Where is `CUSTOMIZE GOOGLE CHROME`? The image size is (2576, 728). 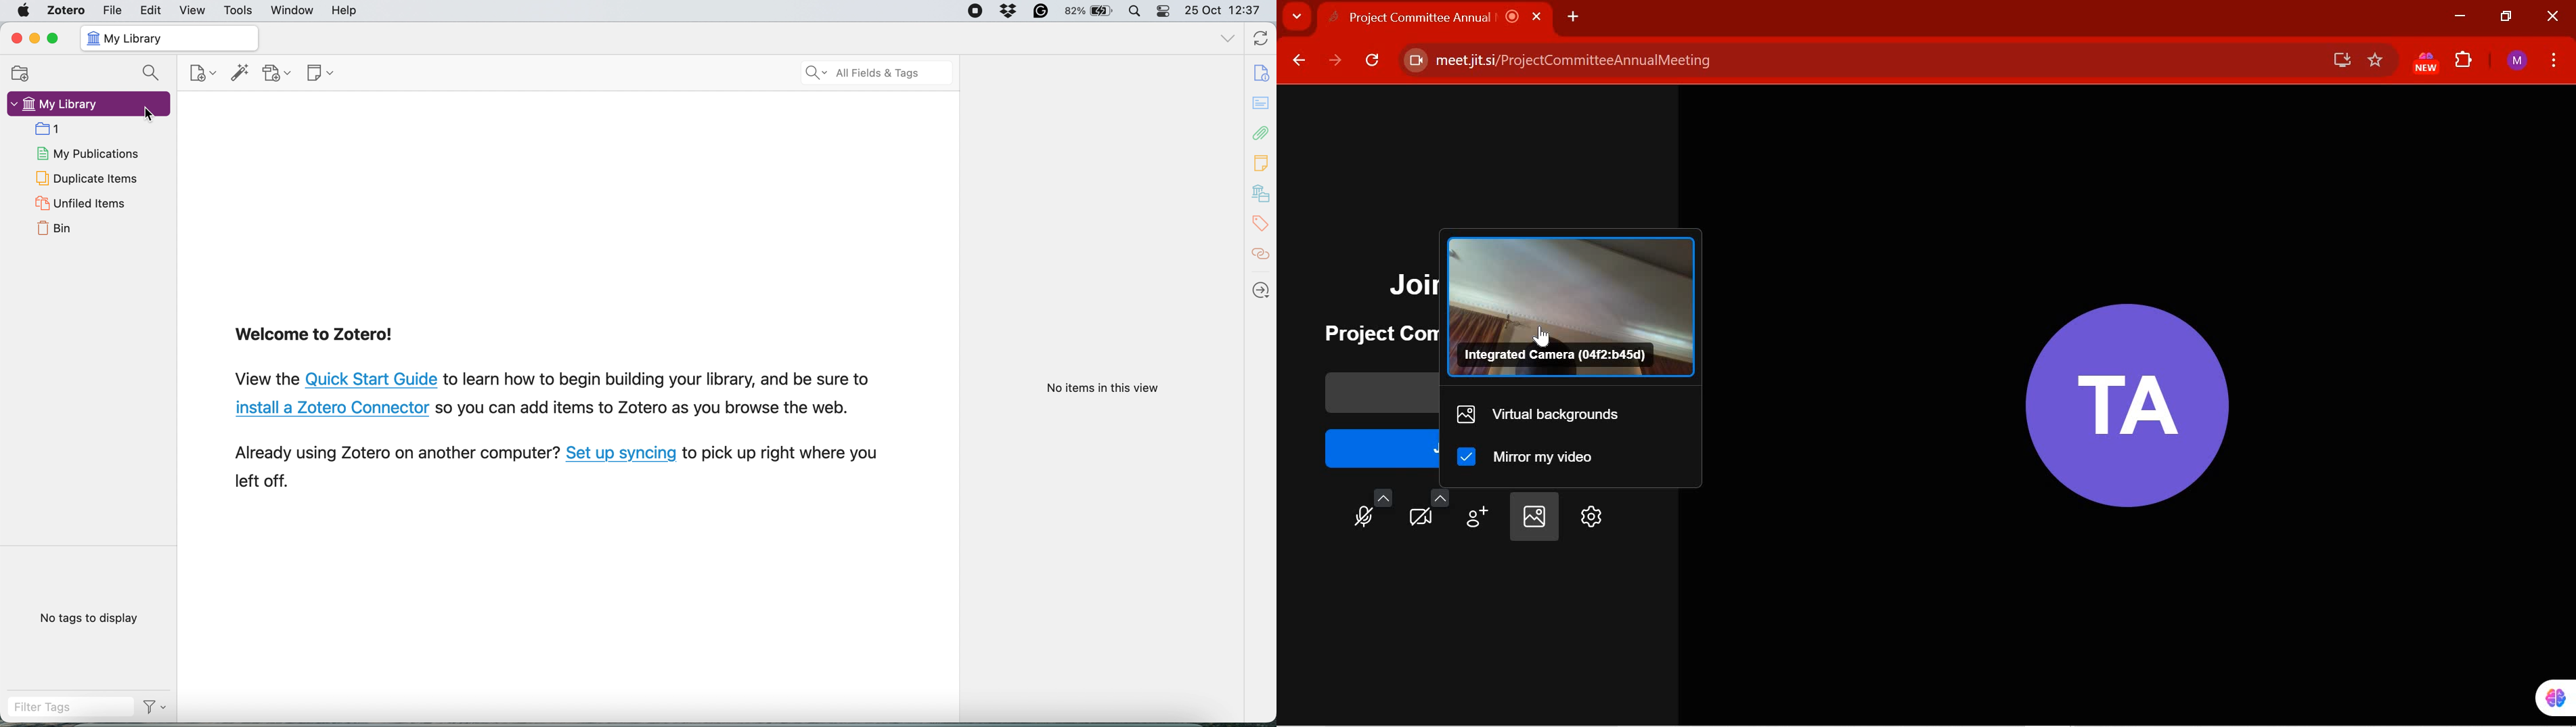
CUSTOMIZE GOOGLE CHROME is located at coordinates (2554, 59).